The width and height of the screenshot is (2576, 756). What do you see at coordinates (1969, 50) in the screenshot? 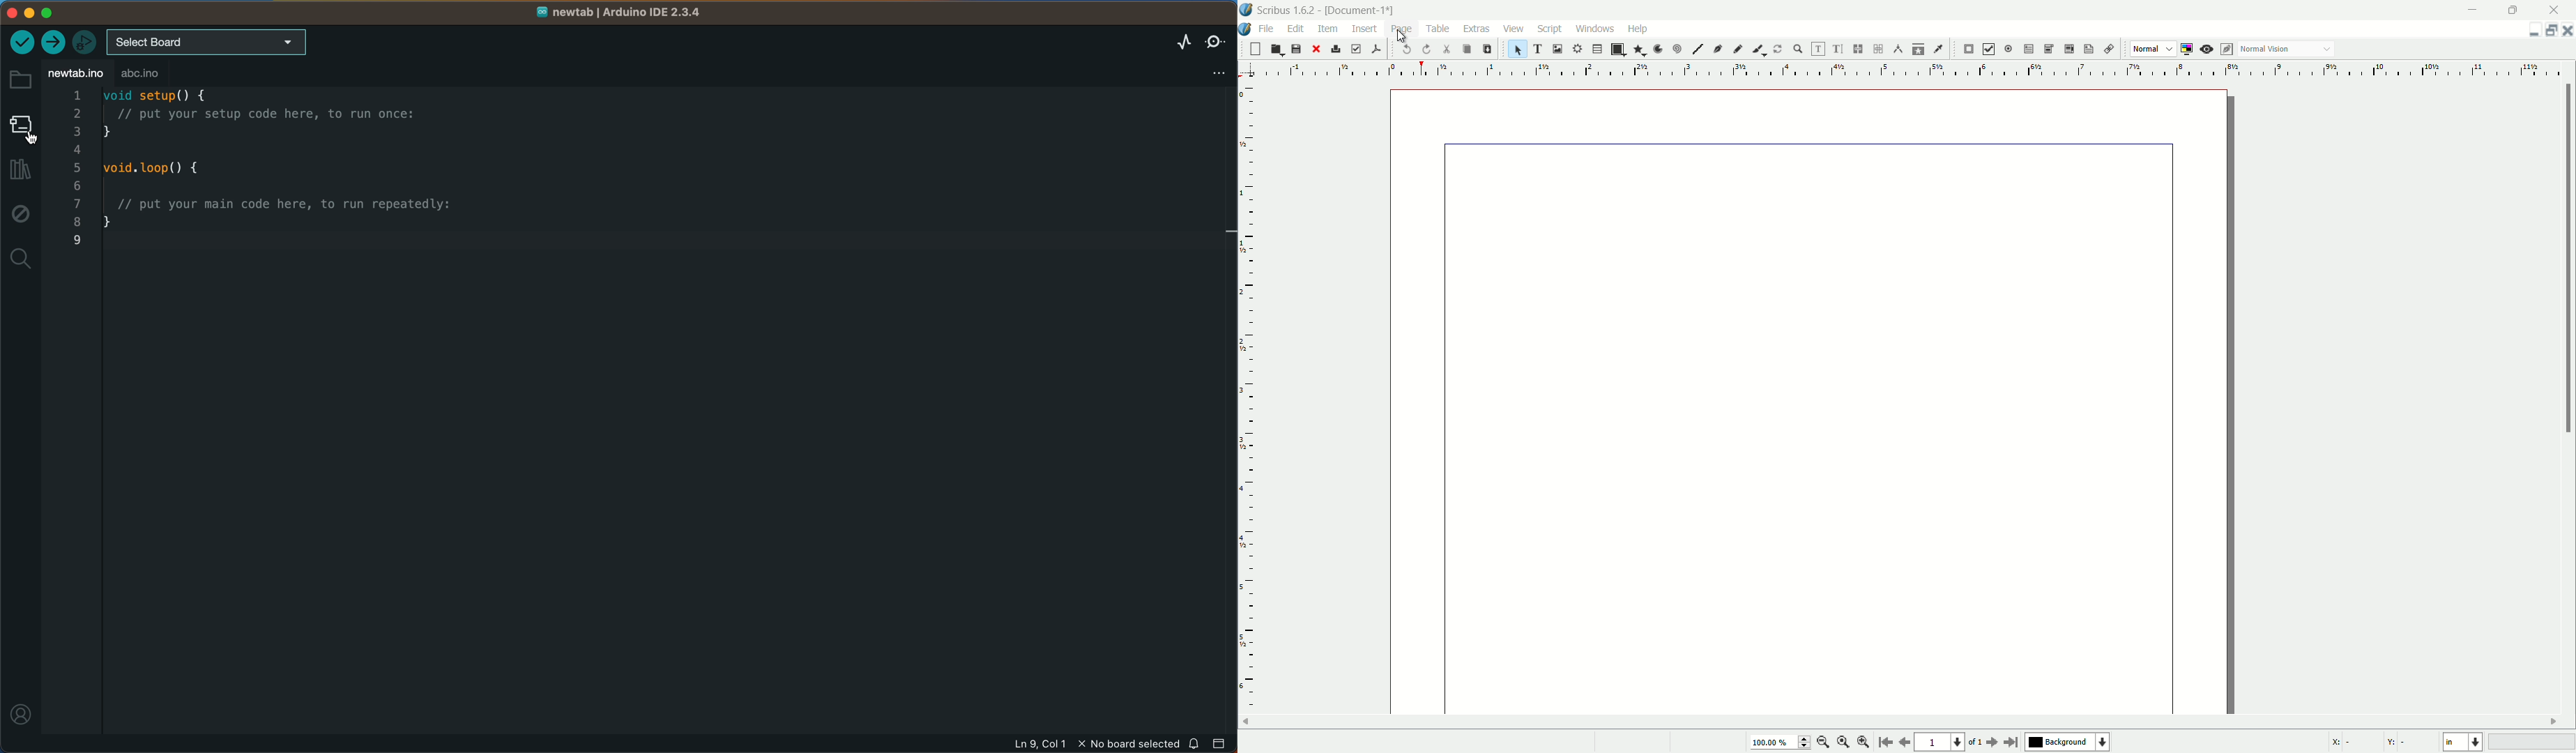
I see `pdf push button` at bounding box center [1969, 50].